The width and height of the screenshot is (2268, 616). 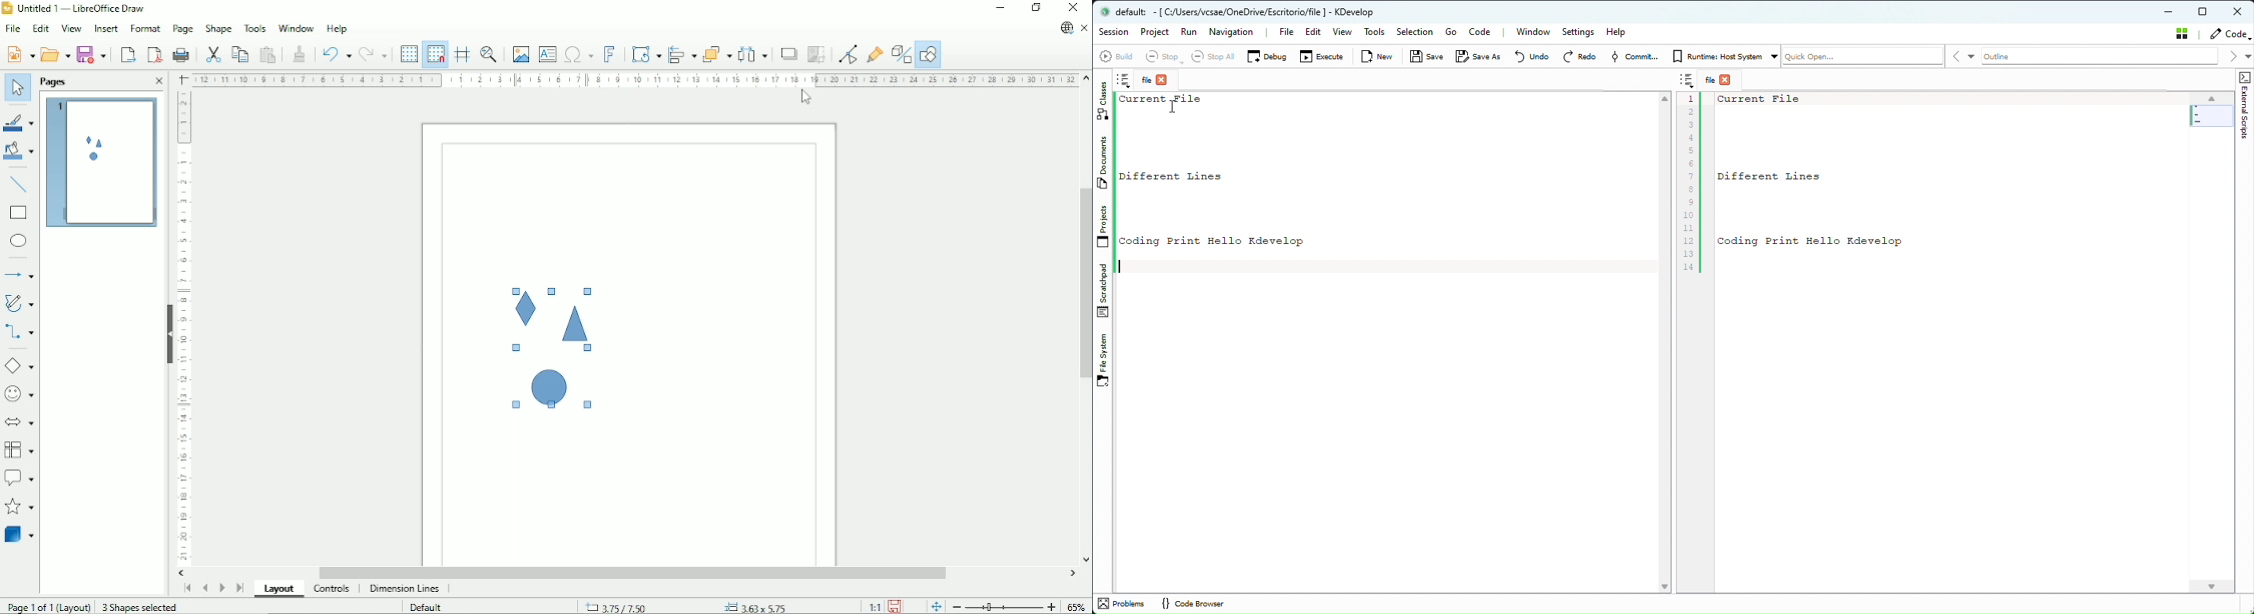 I want to click on Minimize, so click(x=1000, y=8).